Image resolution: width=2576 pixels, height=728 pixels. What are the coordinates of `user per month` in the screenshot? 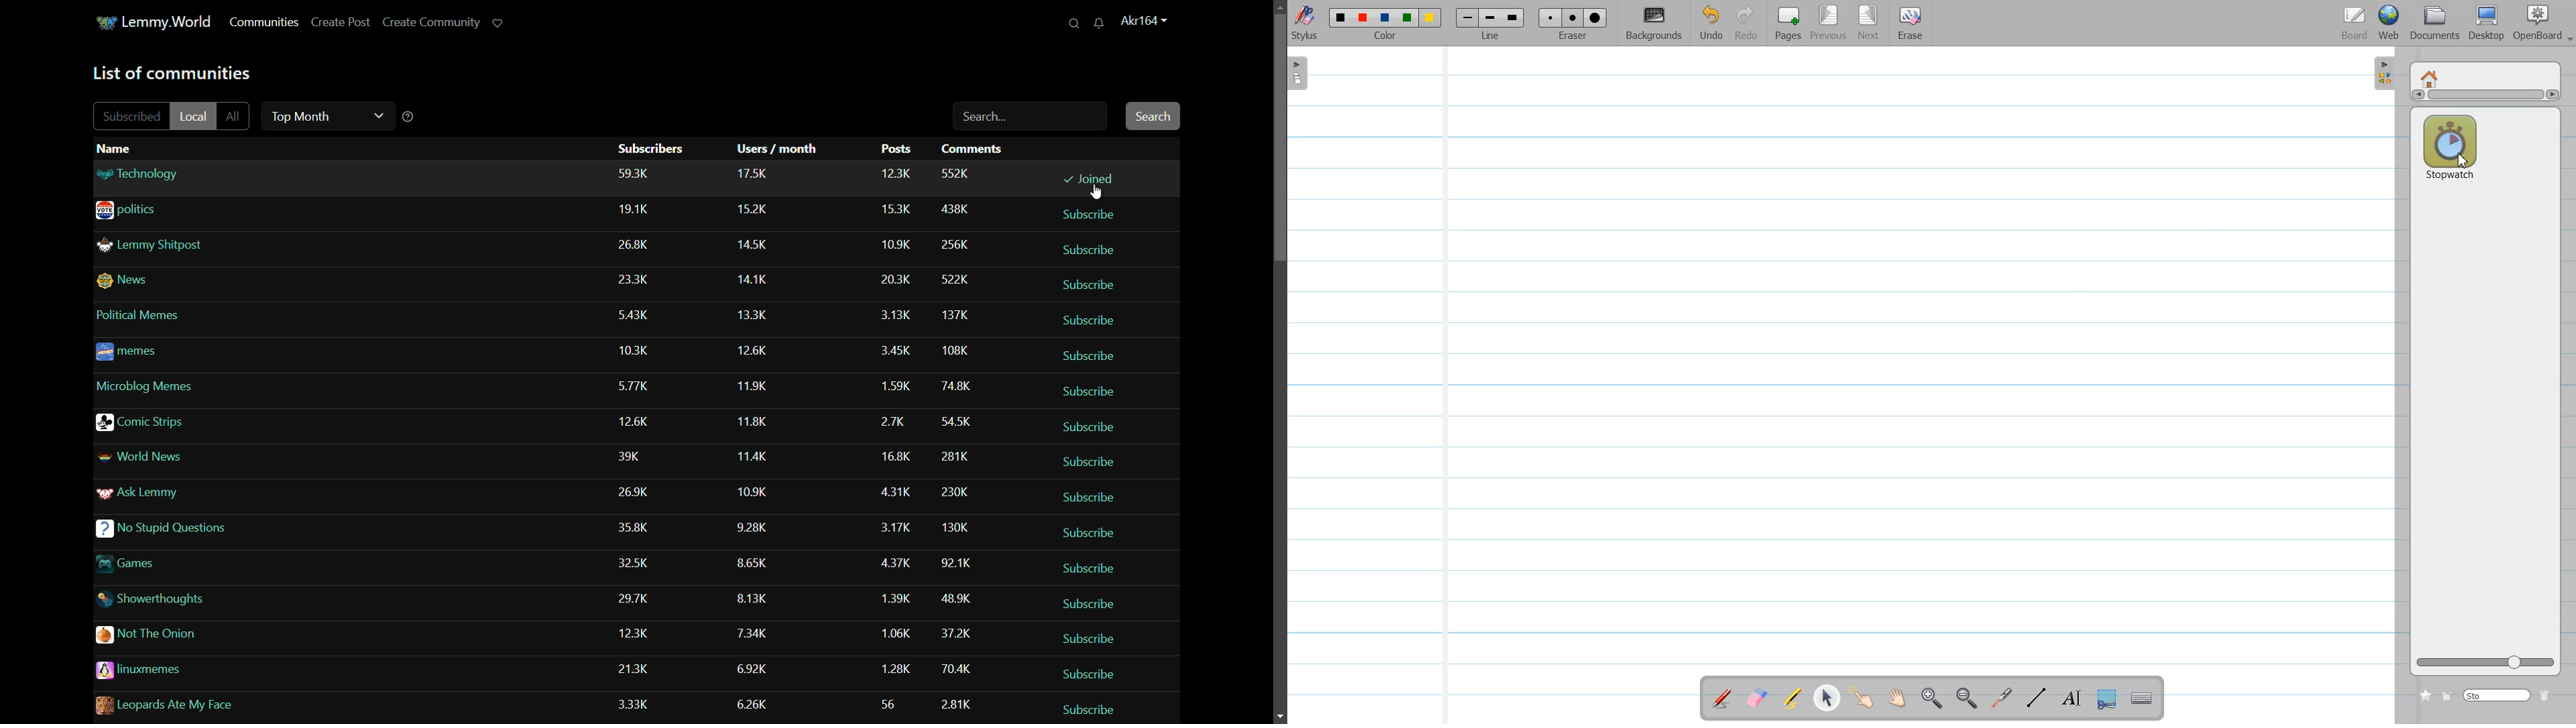 It's located at (756, 420).